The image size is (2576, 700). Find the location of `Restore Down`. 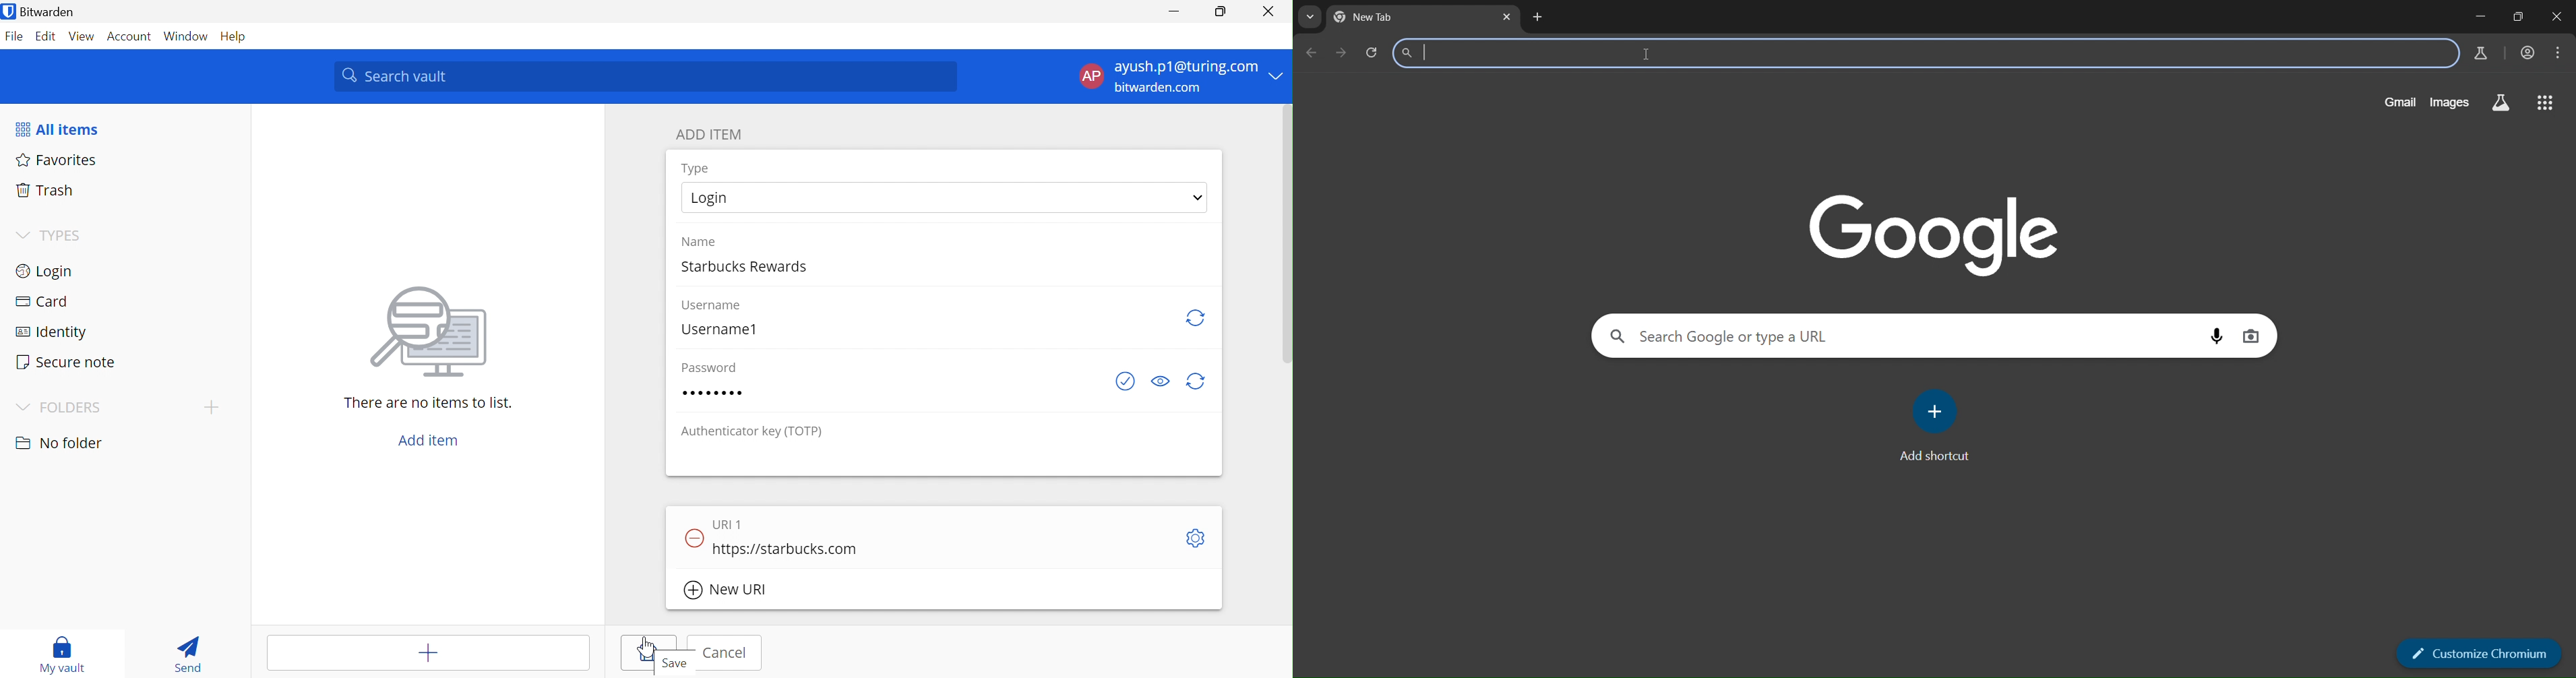

Restore Down is located at coordinates (1221, 9).